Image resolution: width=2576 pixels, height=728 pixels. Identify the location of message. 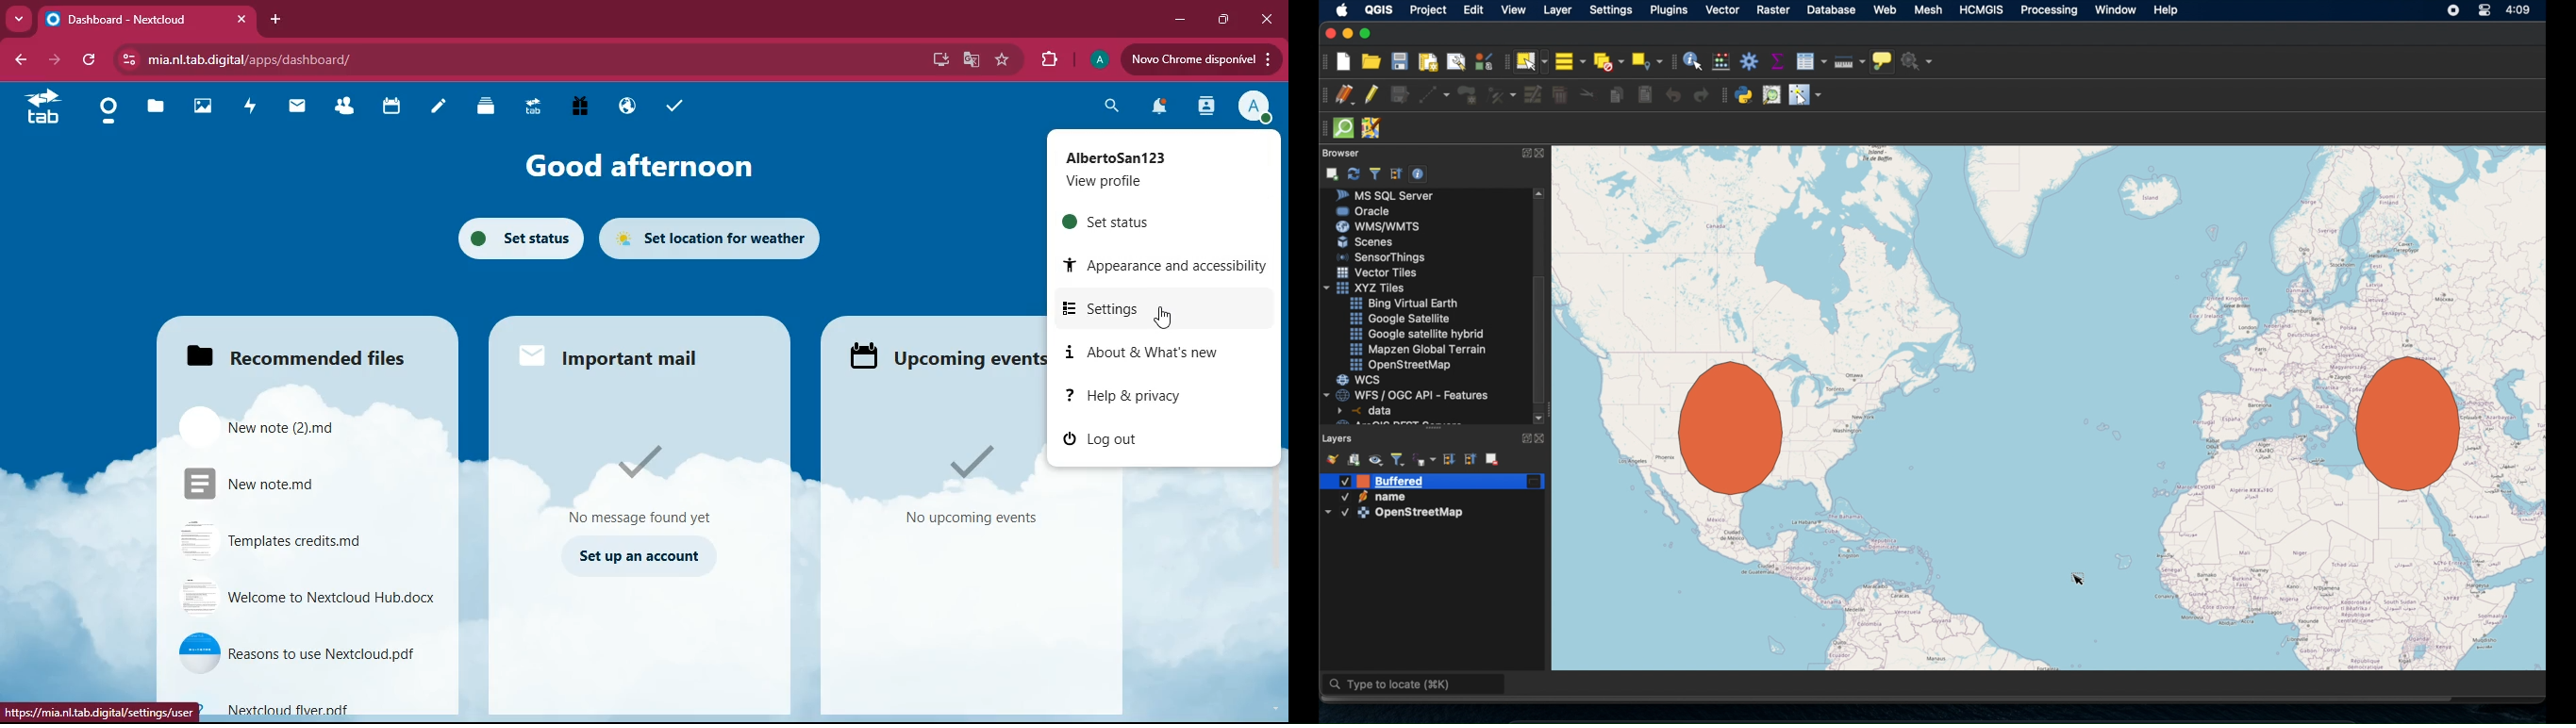
(647, 481).